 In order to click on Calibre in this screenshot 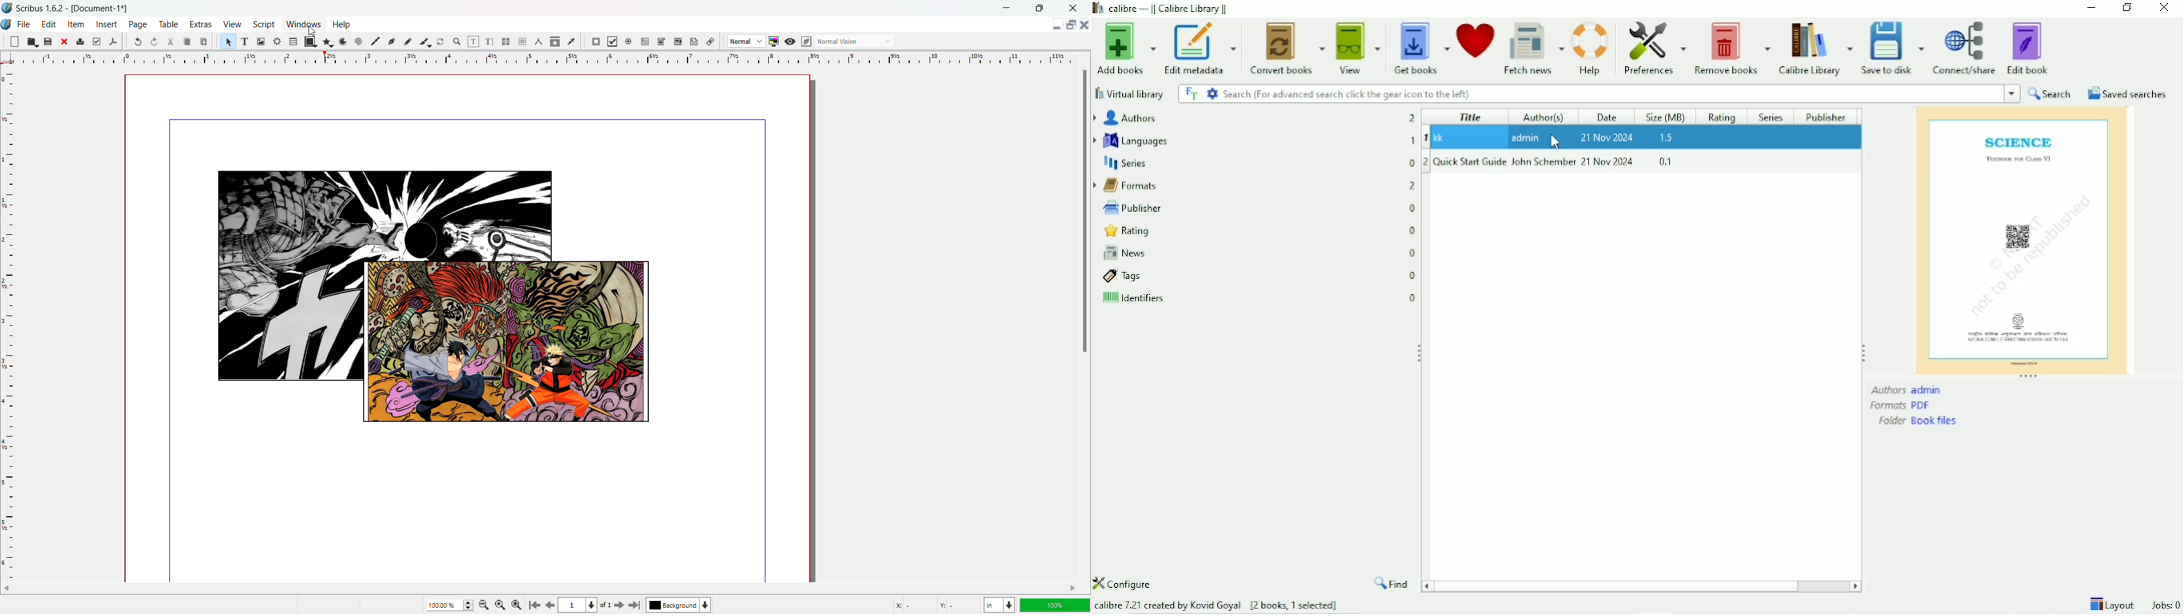, I will do `click(1815, 49)`.